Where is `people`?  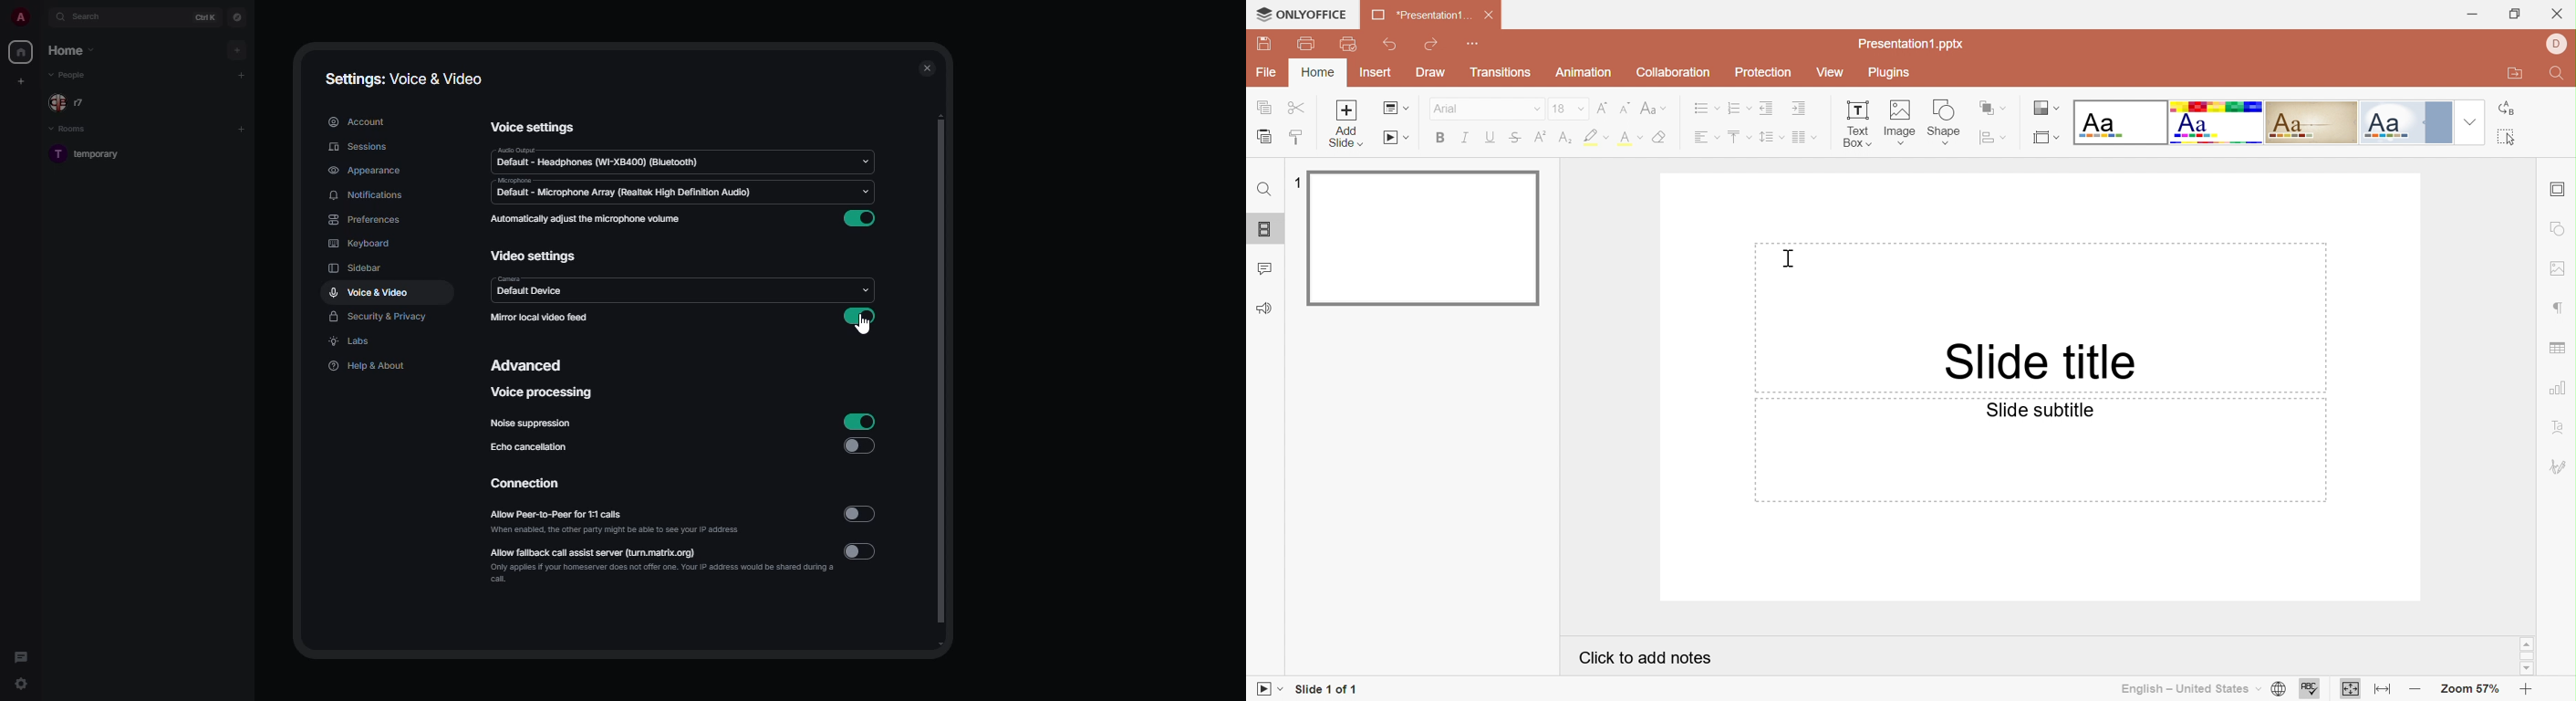
people is located at coordinates (73, 103).